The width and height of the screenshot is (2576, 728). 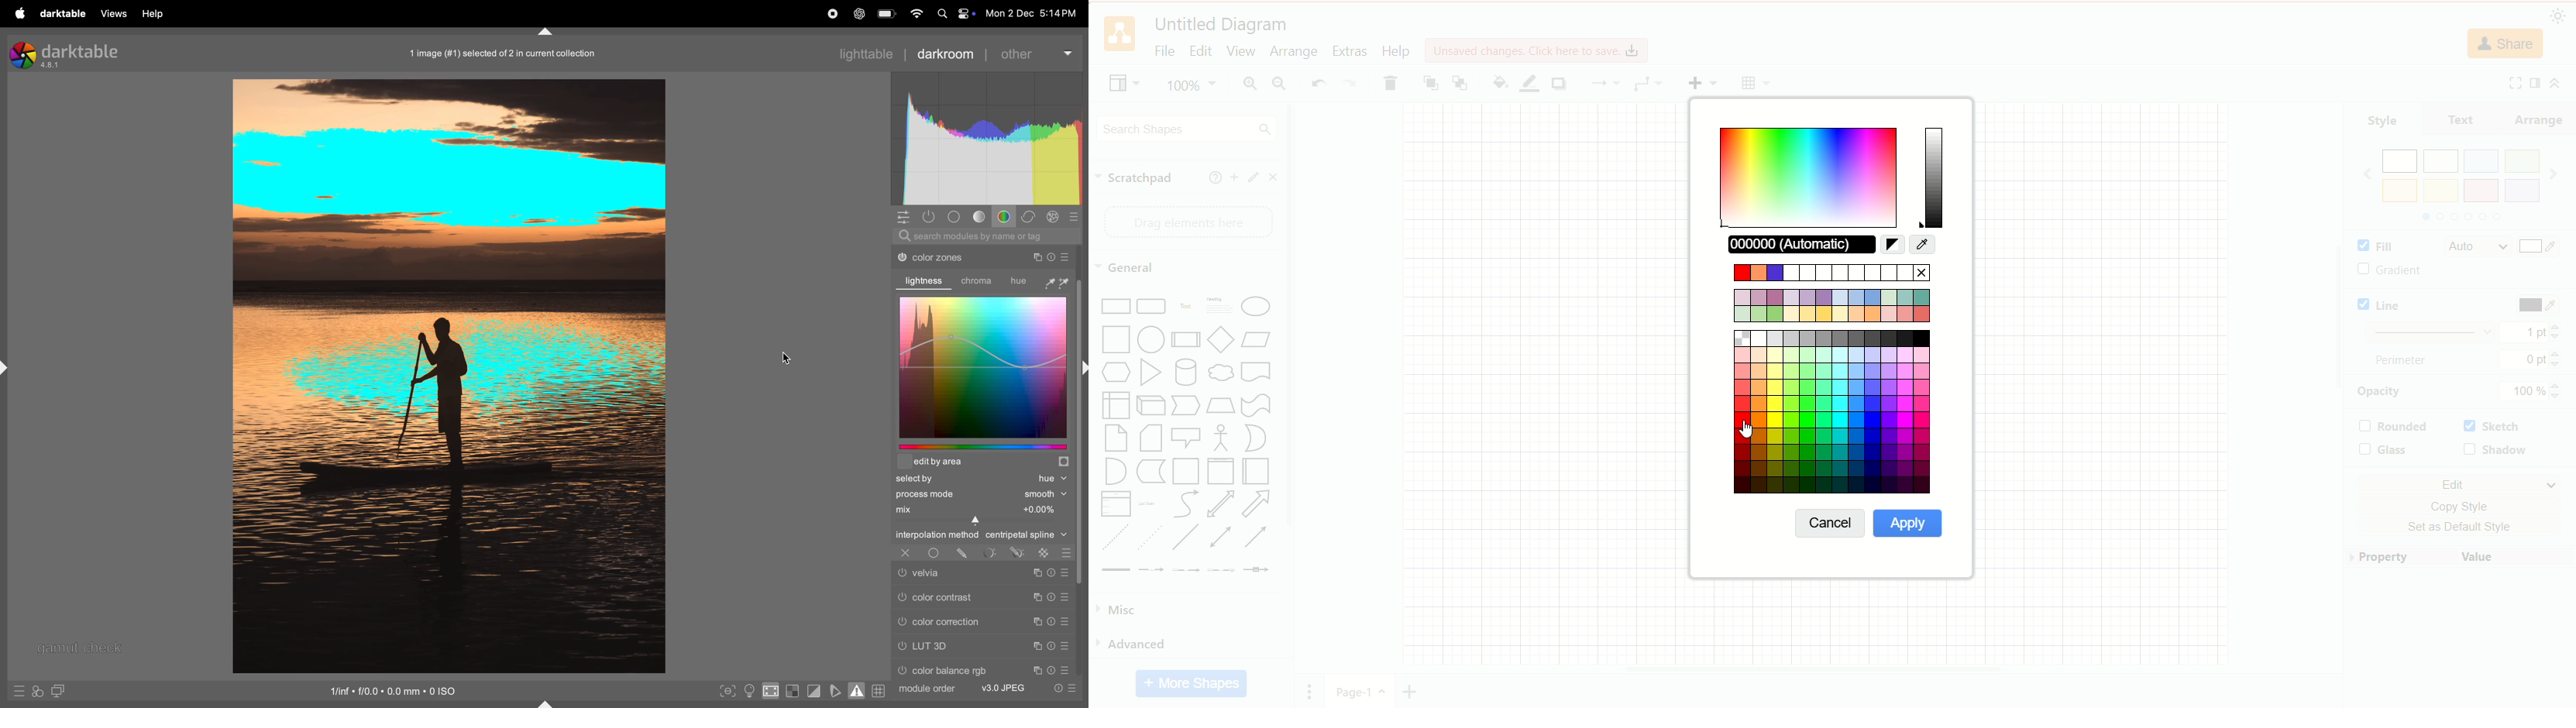 I want to click on toggle clor assment, so click(x=749, y=691).